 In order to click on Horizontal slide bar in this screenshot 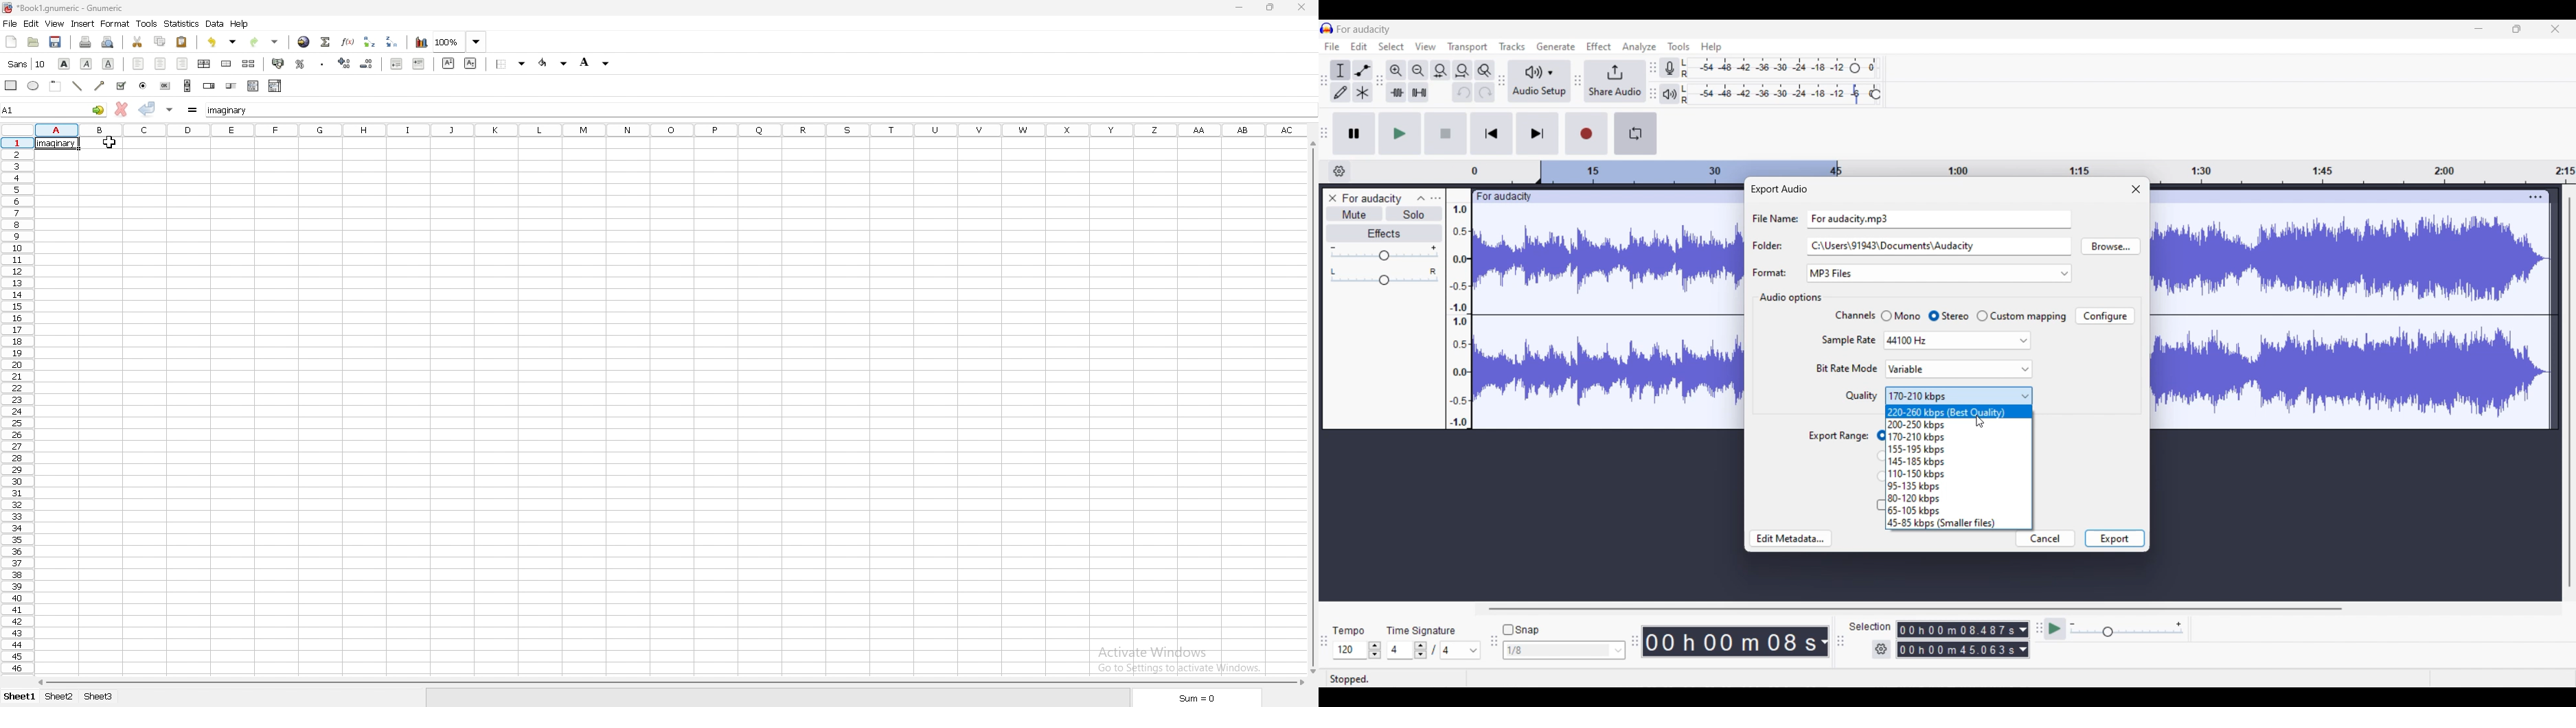, I will do `click(1915, 609)`.